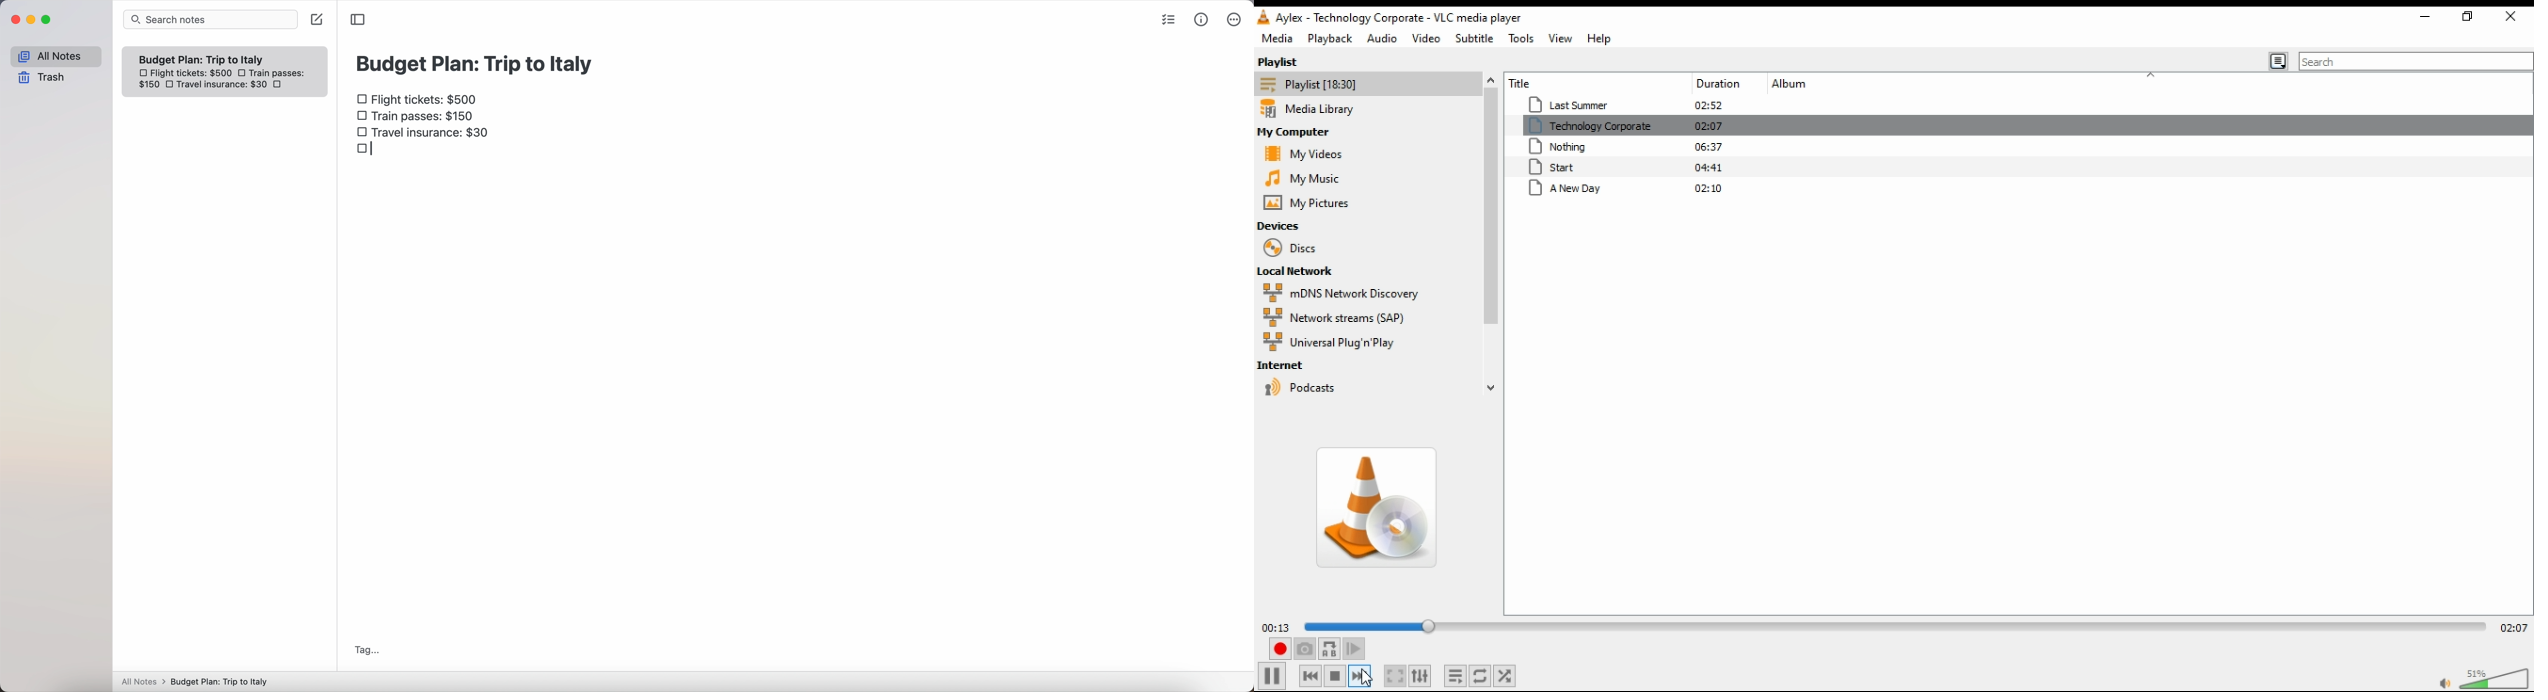  Describe the element at coordinates (1728, 82) in the screenshot. I see `duration` at that location.